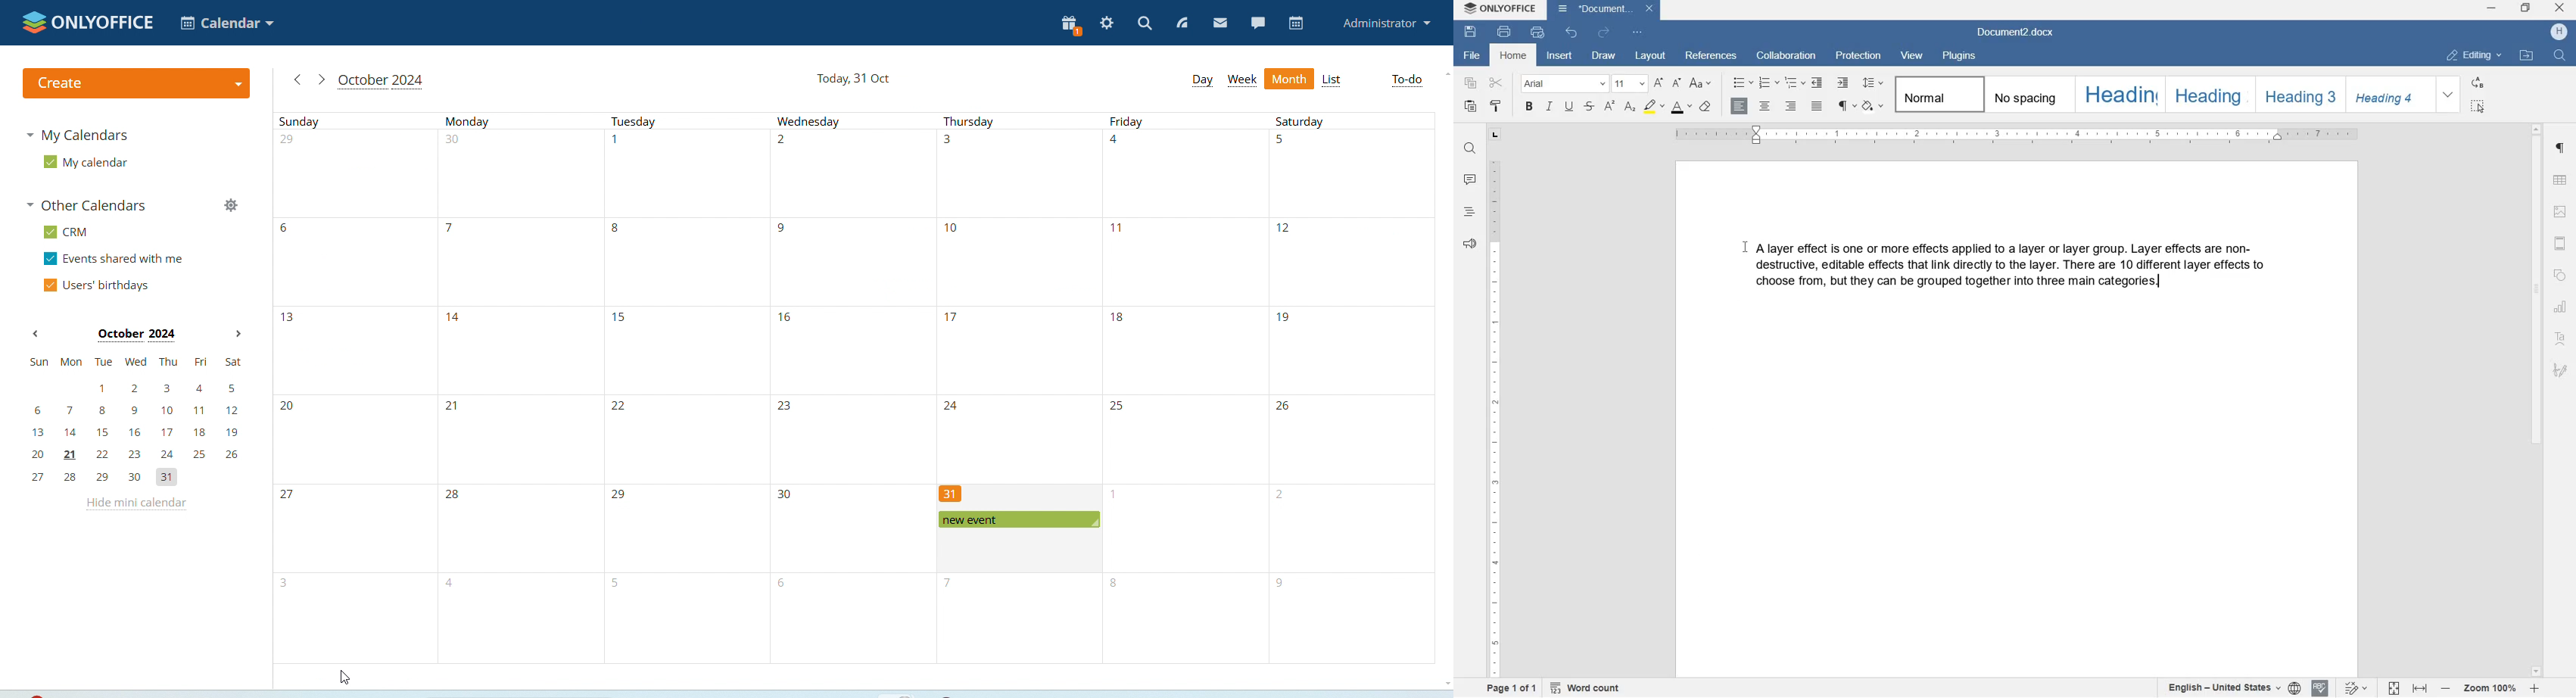 Image resolution: width=2576 pixels, height=700 pixels. What do you see at coordinates (1764, 106) in the screenshot?
I see `align center` at bounding box center [1764, 106].